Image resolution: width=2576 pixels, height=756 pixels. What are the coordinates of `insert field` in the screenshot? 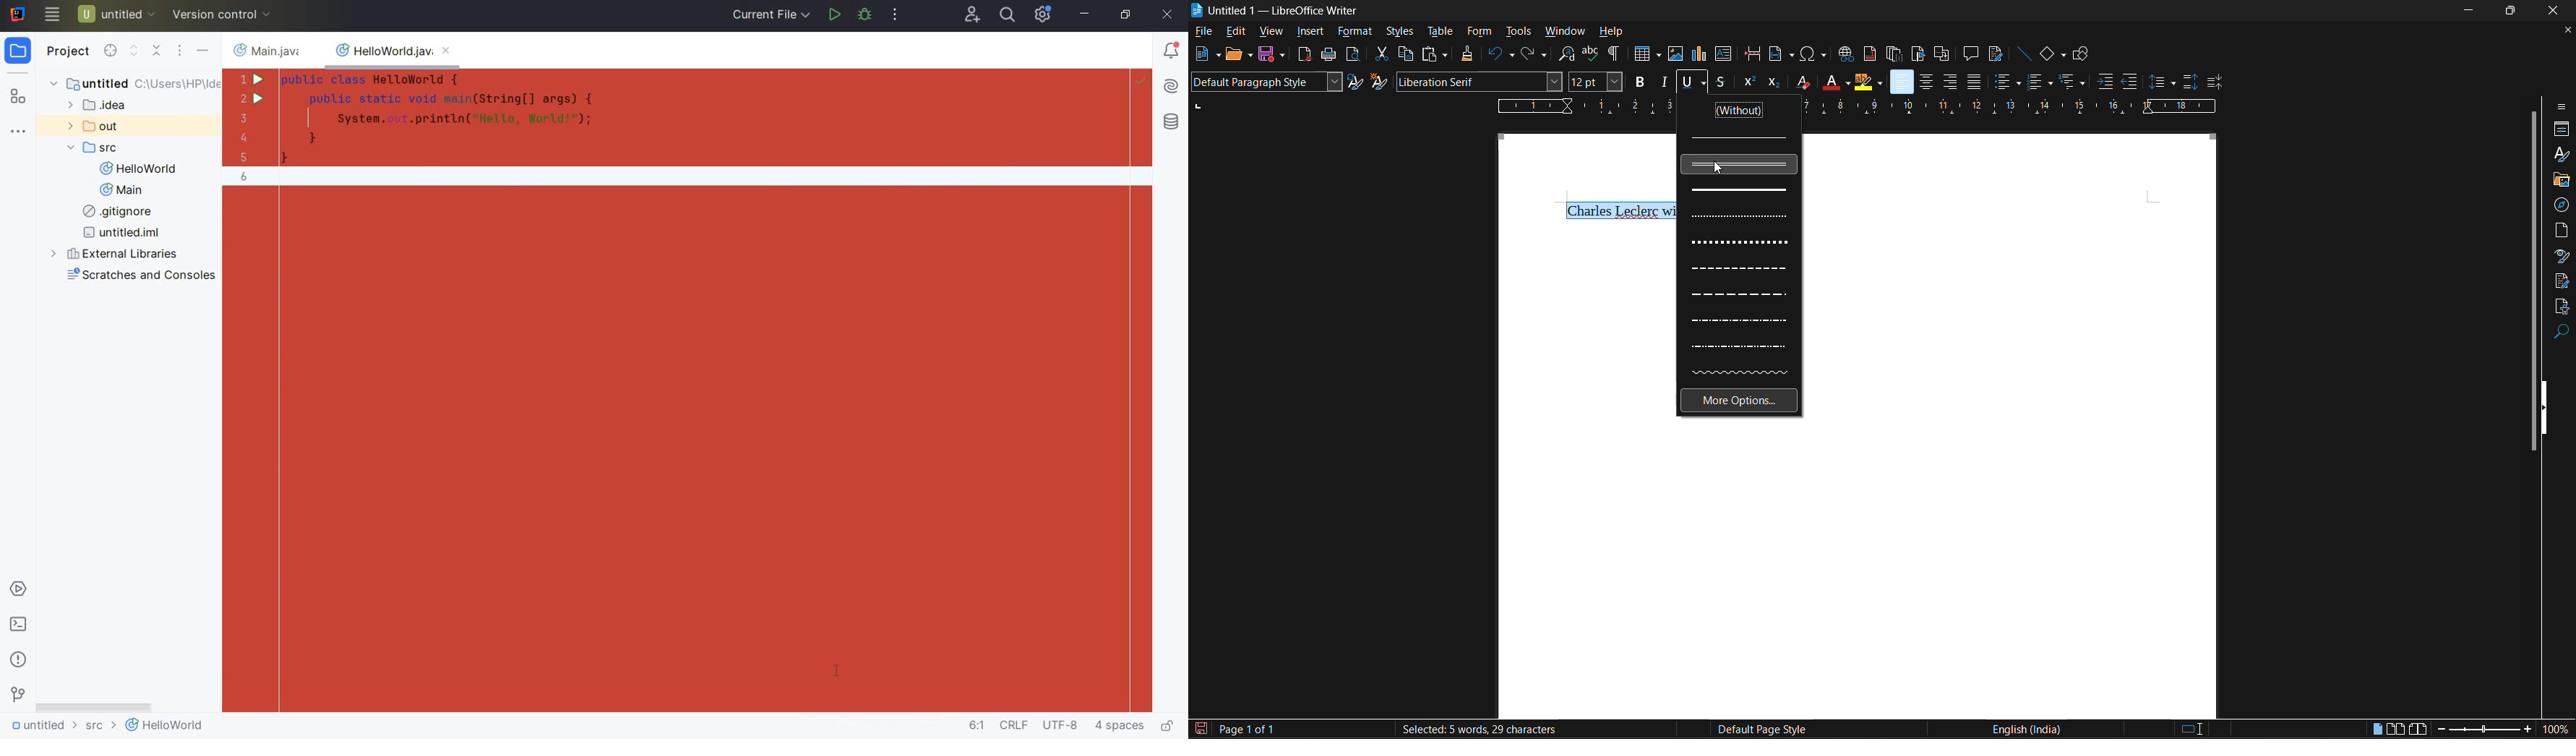 It's located at (1780, 55).